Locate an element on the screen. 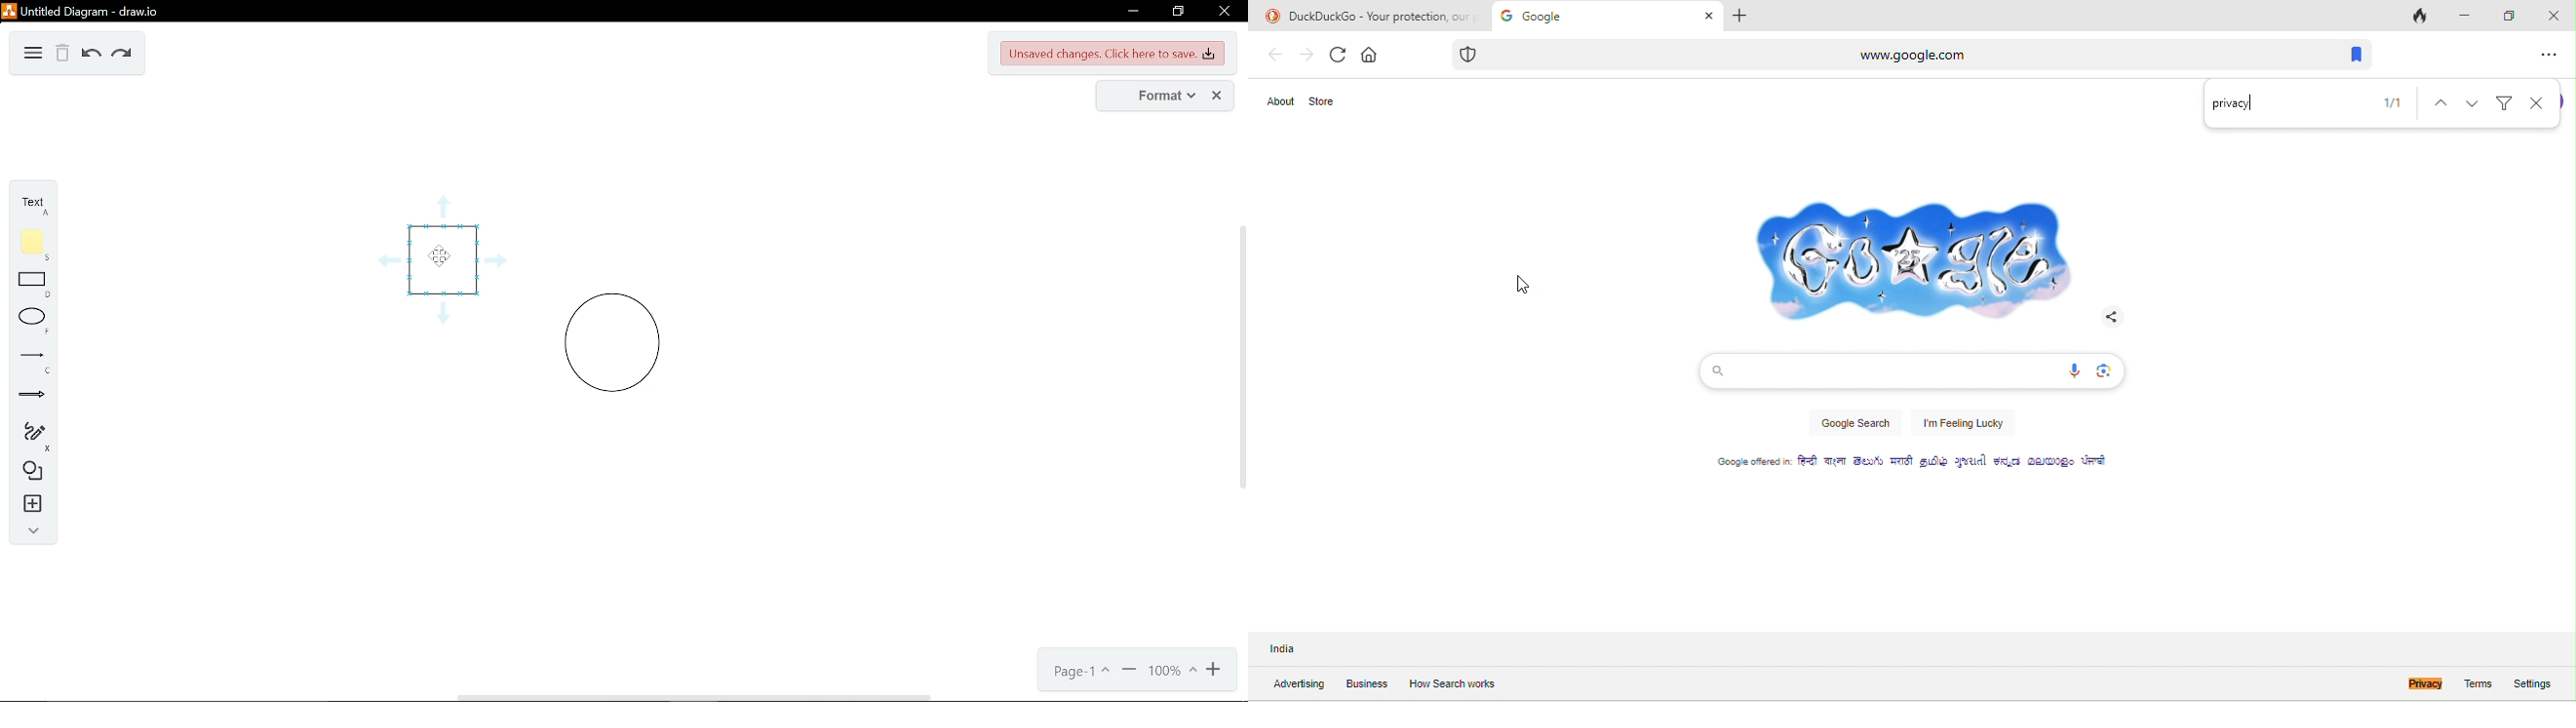  close is located at coordinates (1223, 11).